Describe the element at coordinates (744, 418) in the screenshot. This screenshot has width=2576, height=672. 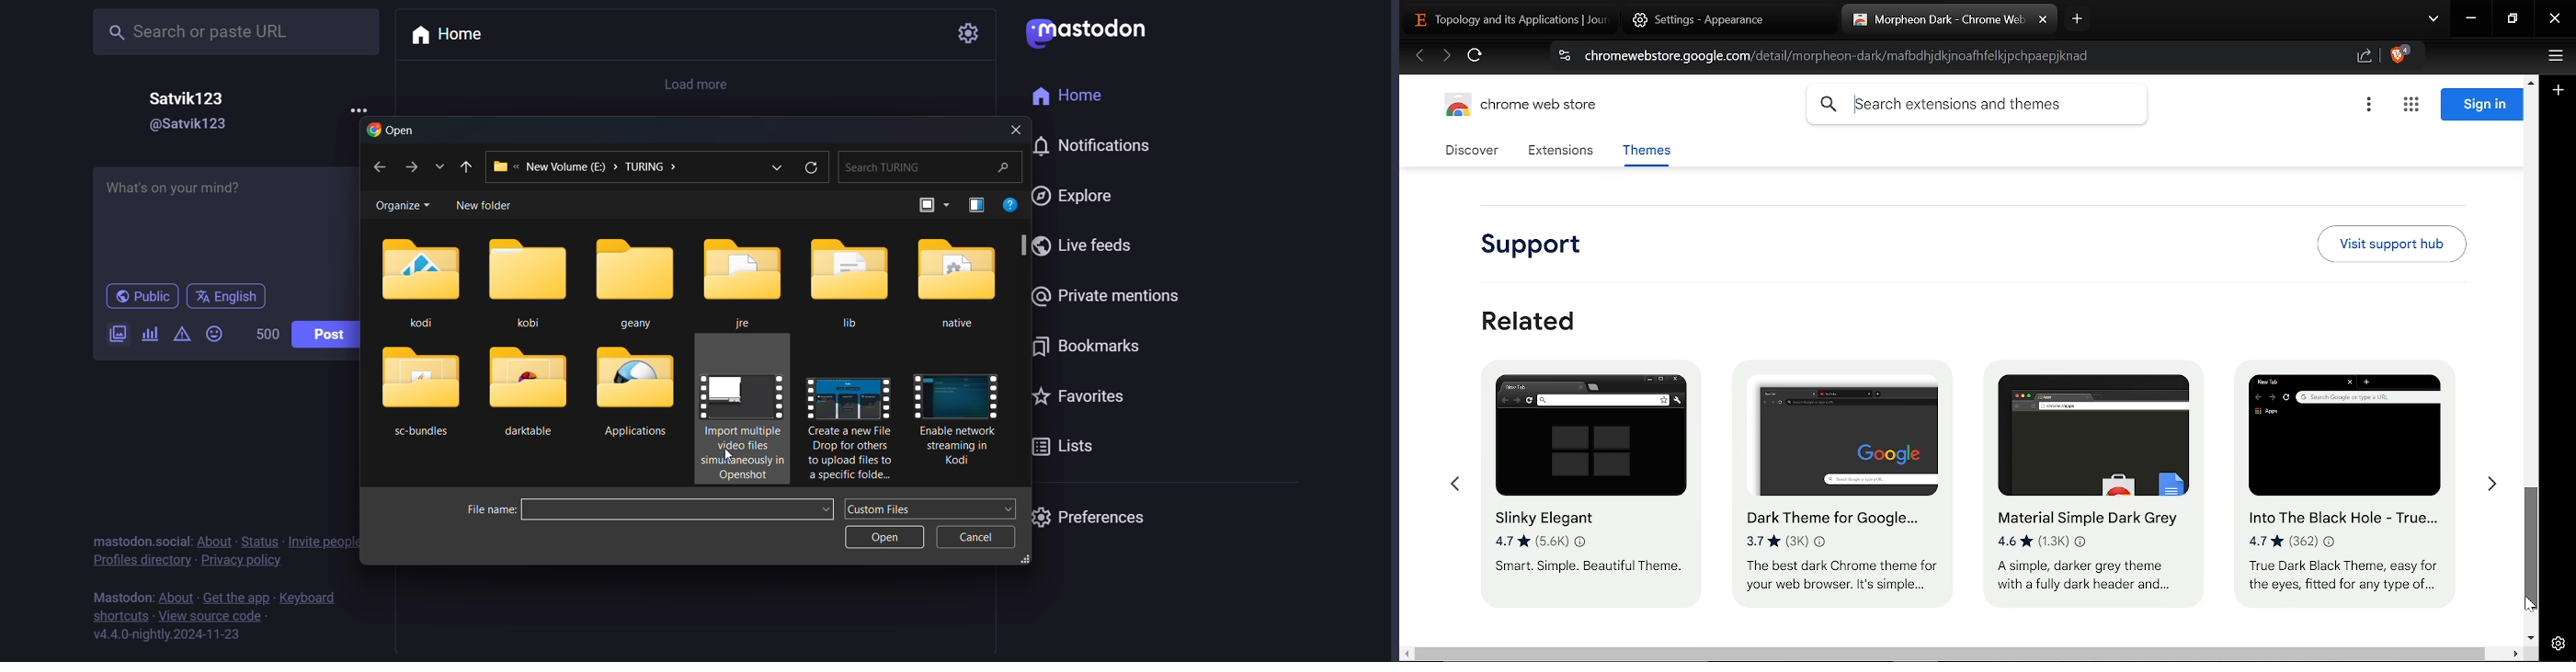
I see `Import multiple video files simuntaneously in Openshot` at that location.